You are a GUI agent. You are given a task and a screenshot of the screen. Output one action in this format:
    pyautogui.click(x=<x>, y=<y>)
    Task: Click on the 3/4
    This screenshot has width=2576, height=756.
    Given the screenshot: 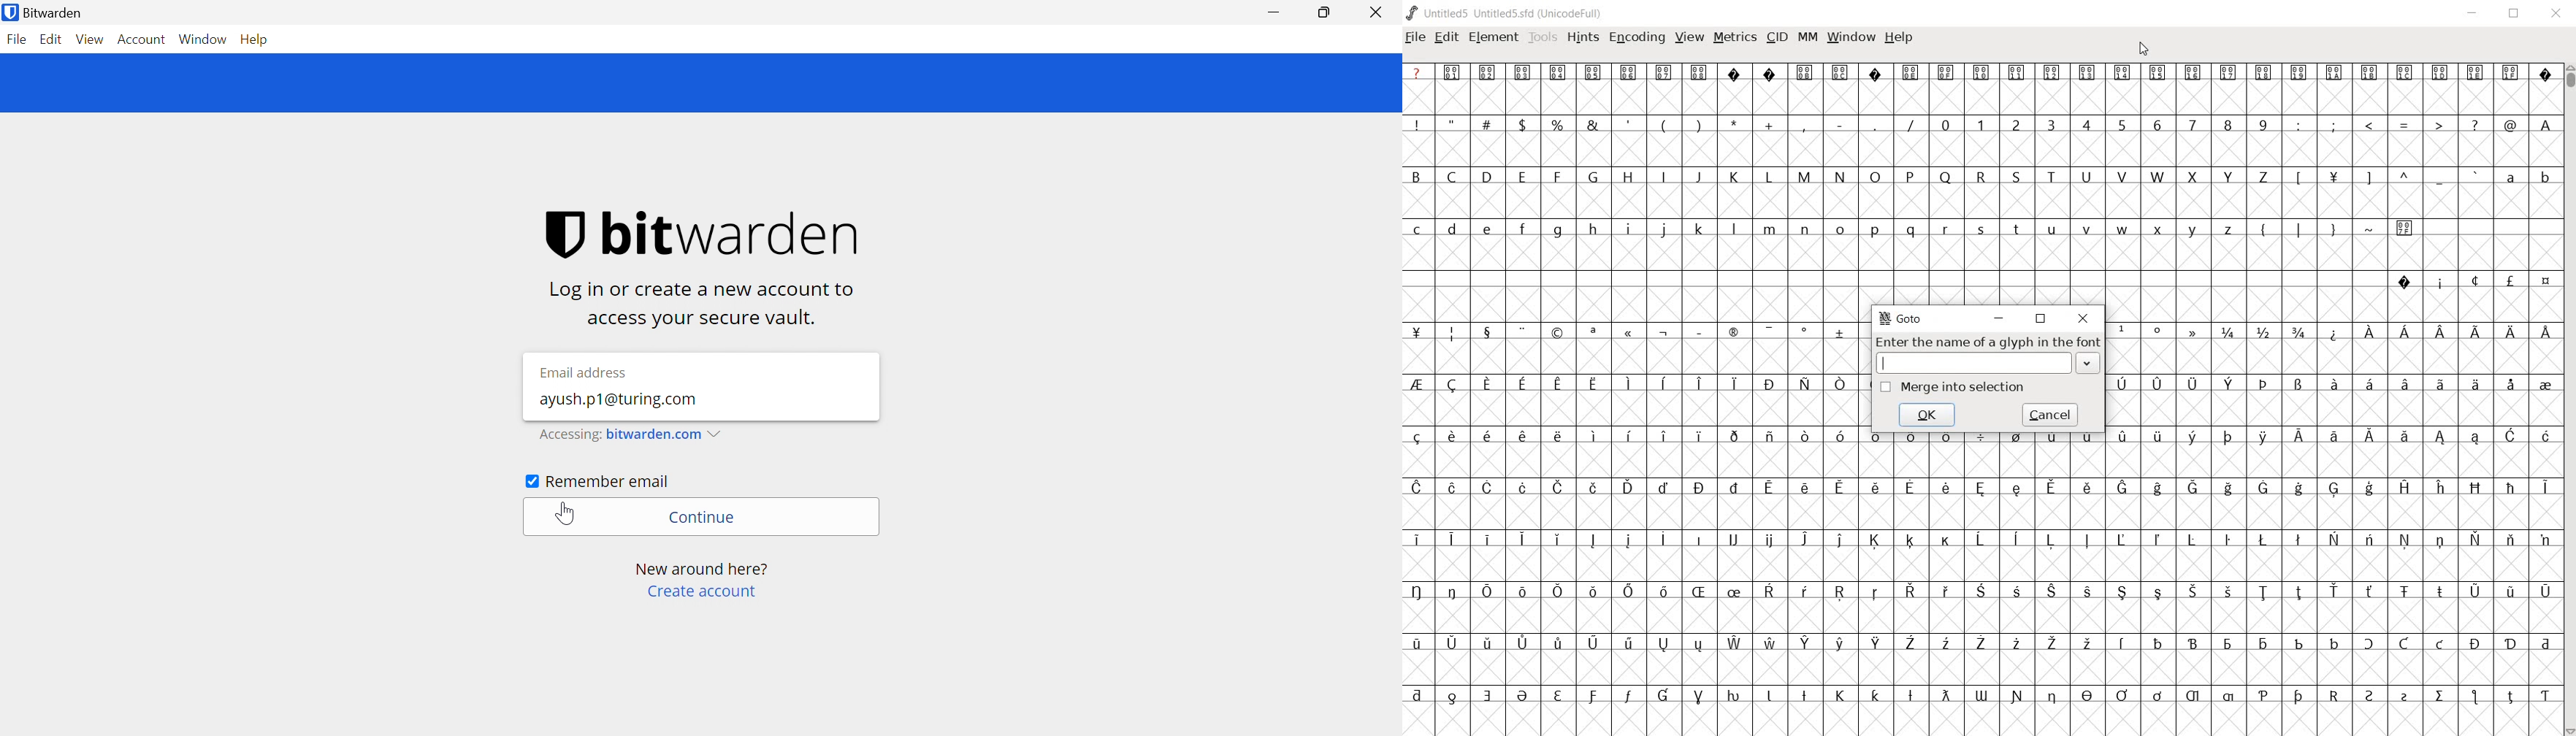 What is the action you would take?
    pyautogui.click(x=2297, y=332)
    